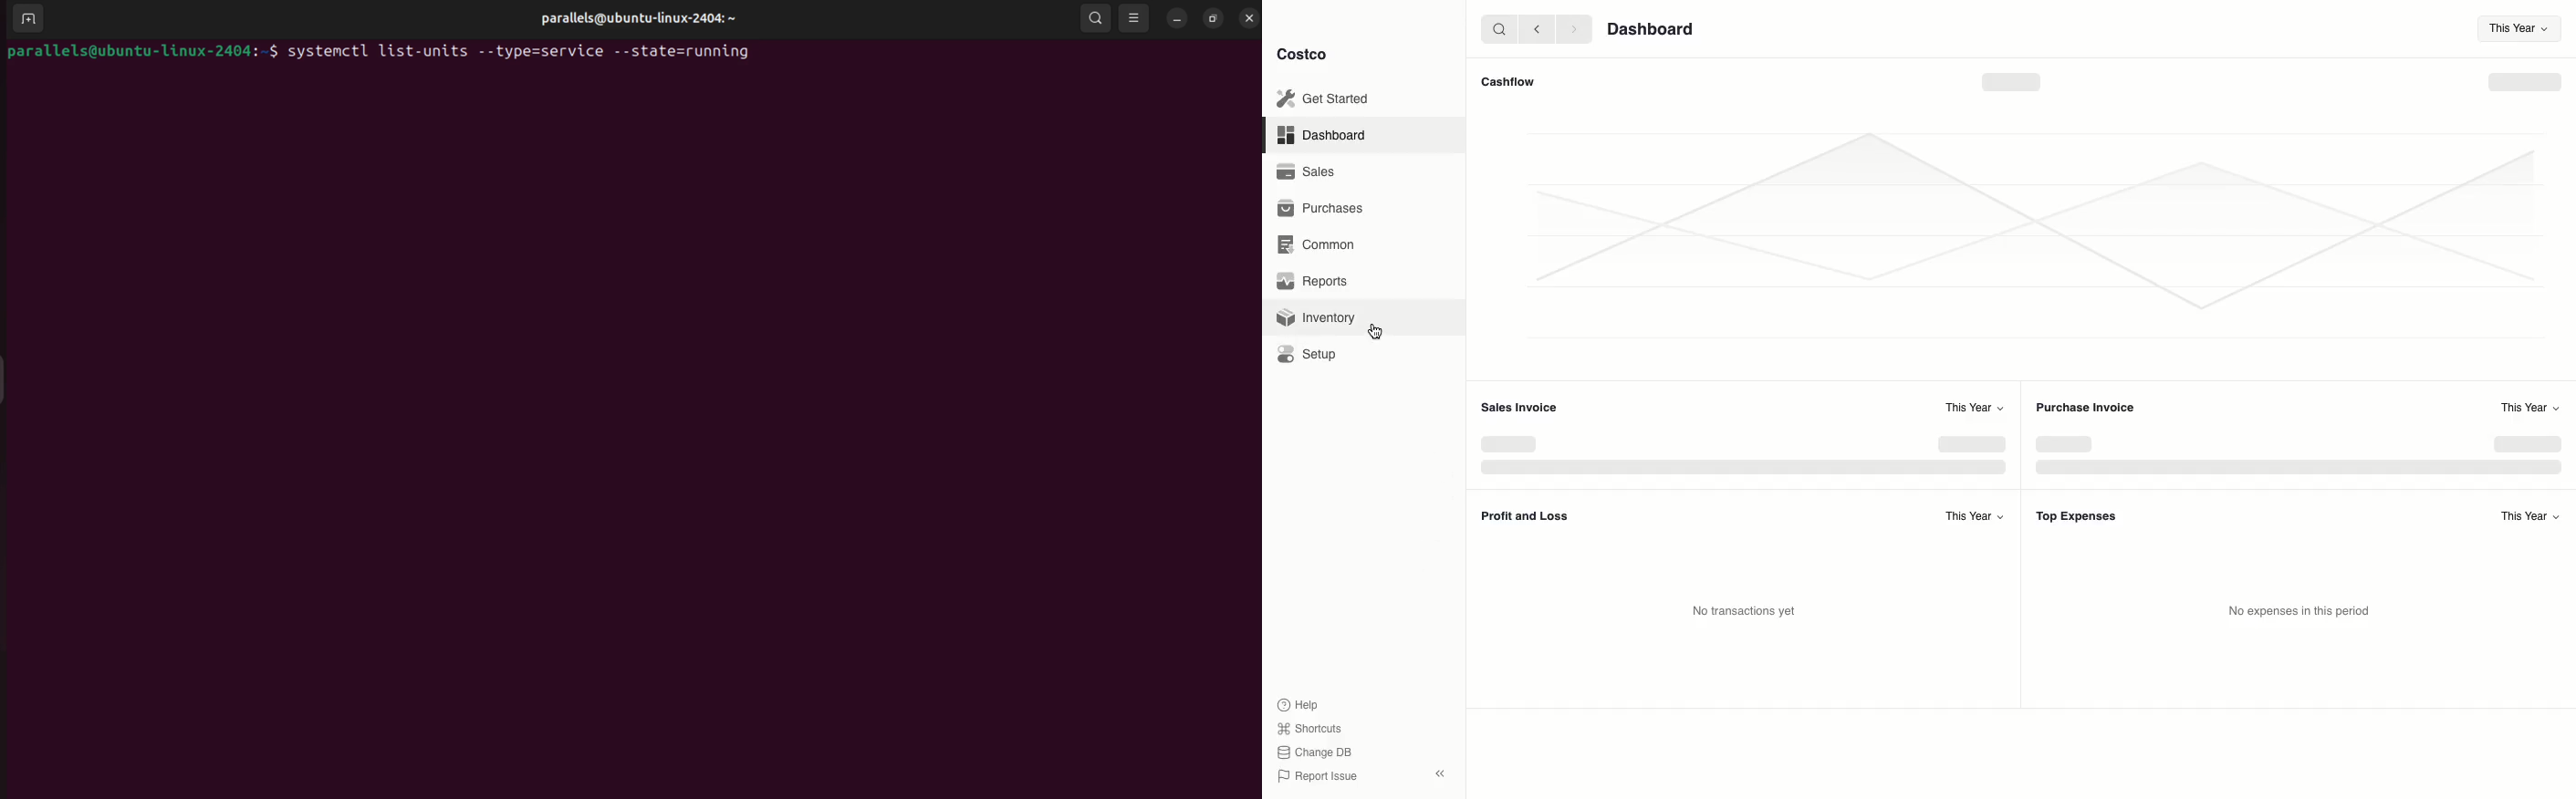 The image size is (2576, 812). I want to click on search, so click(1501, 30).